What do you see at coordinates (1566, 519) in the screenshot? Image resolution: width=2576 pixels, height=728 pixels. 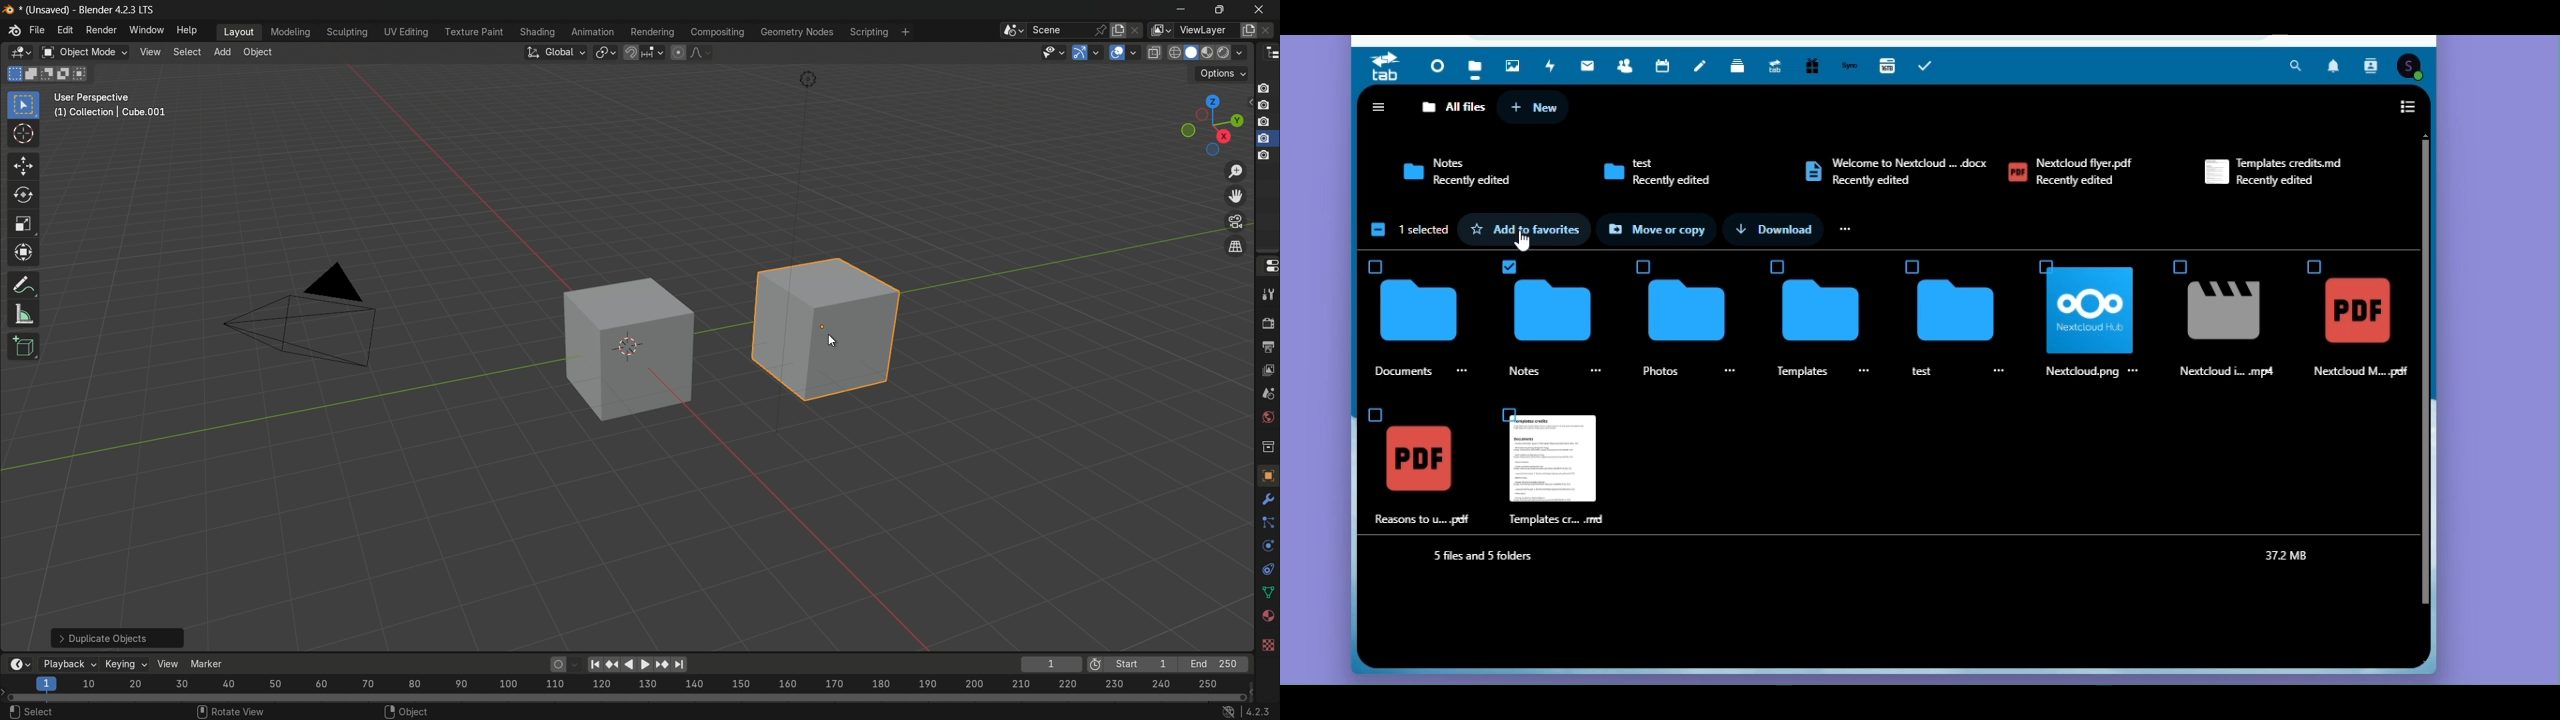 I see `Templates cr... .md` at bounding box center [1566, 519].